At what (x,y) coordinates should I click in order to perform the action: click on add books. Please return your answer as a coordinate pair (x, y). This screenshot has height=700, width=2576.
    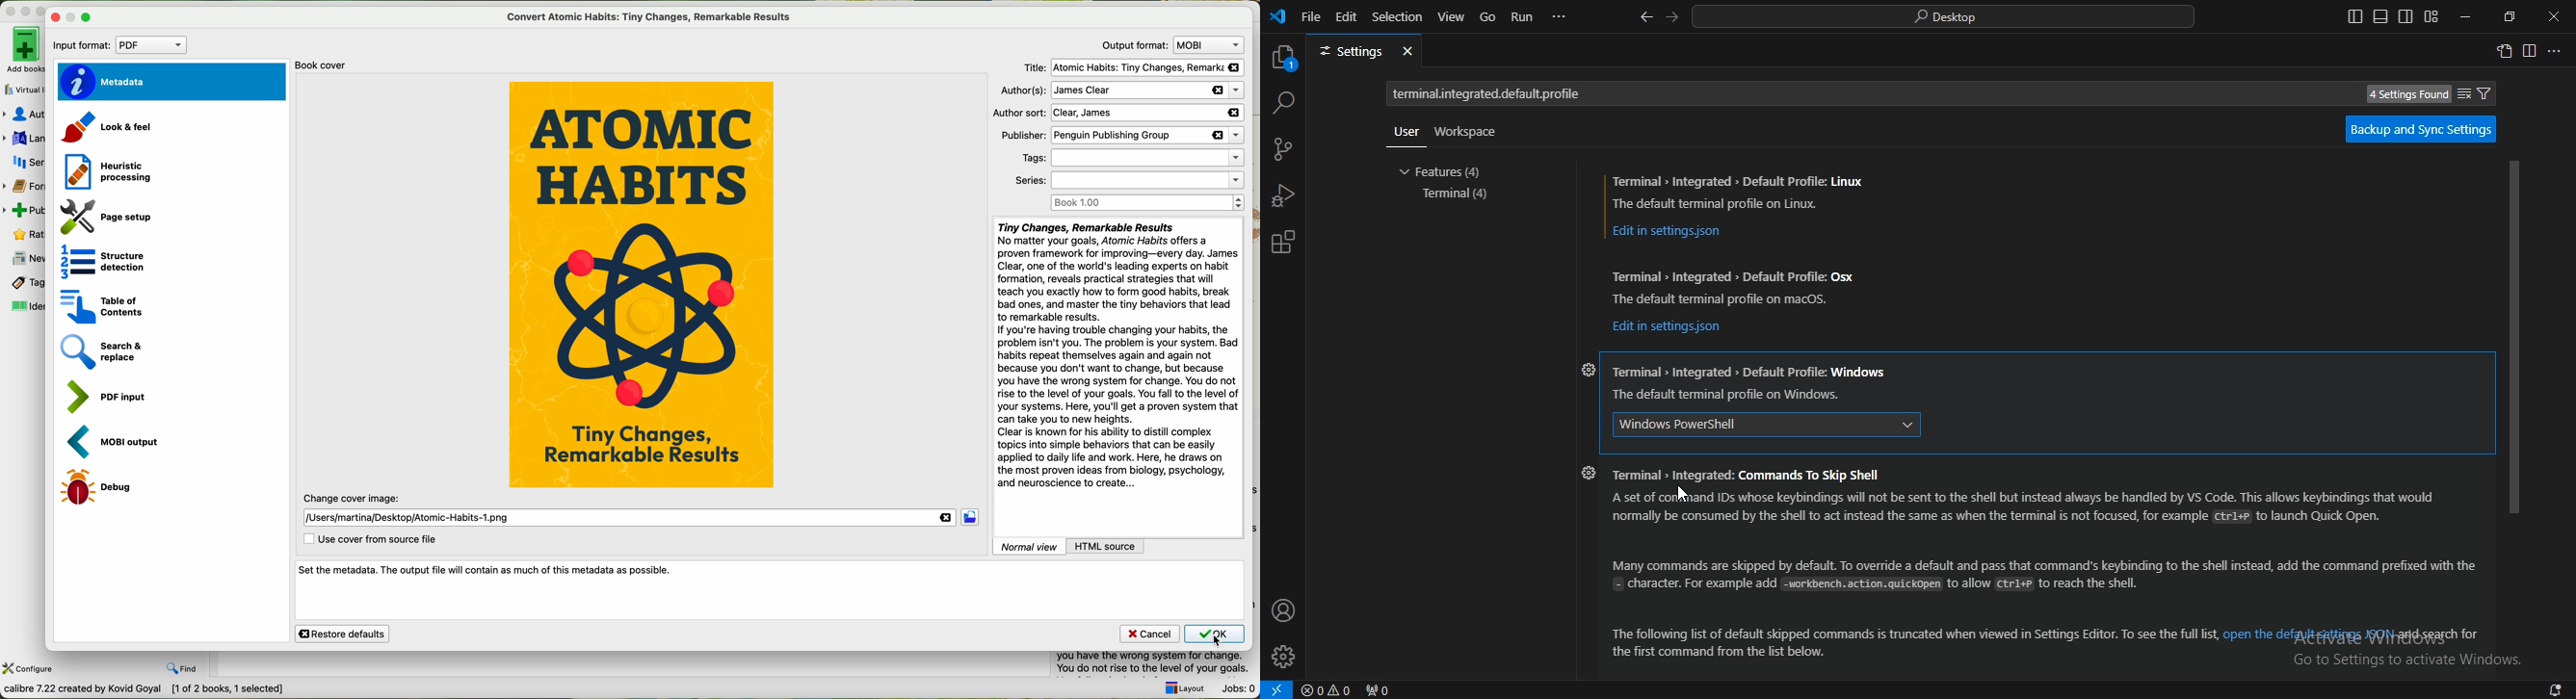
    Looking at the image, I should click on (22, 50).